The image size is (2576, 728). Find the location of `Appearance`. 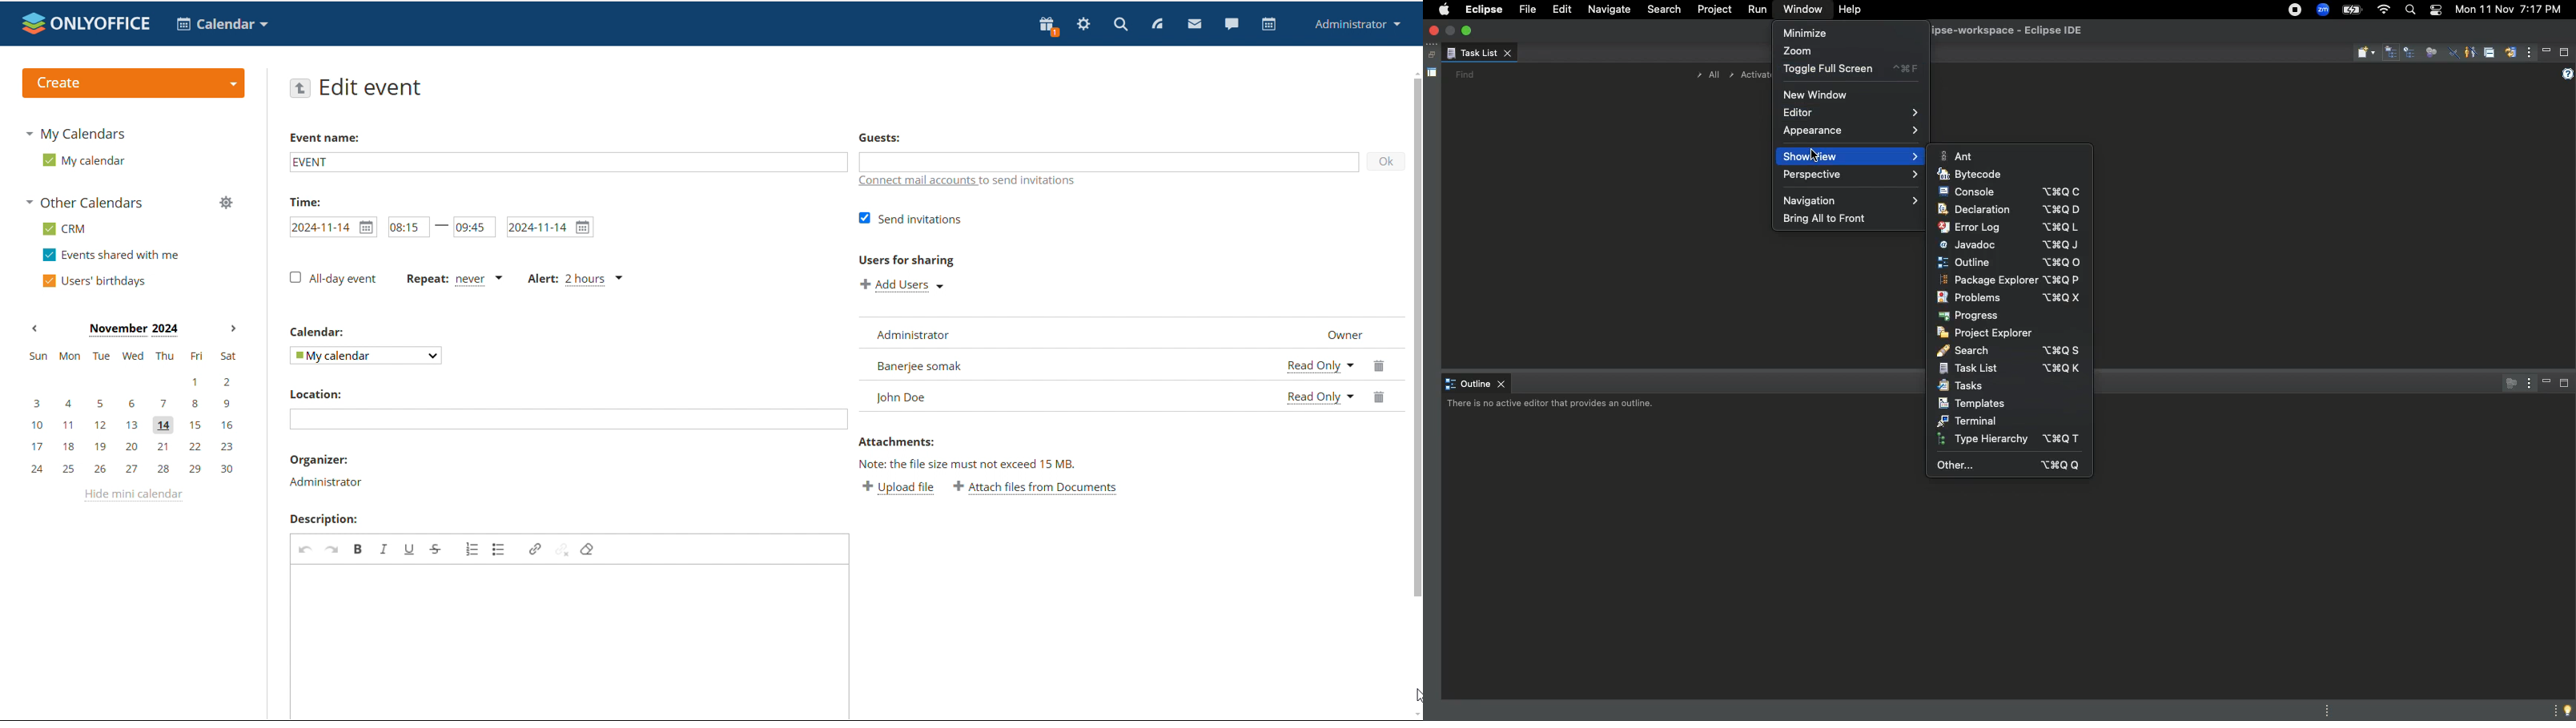

Appearance is located at coordinates (1851, 131).